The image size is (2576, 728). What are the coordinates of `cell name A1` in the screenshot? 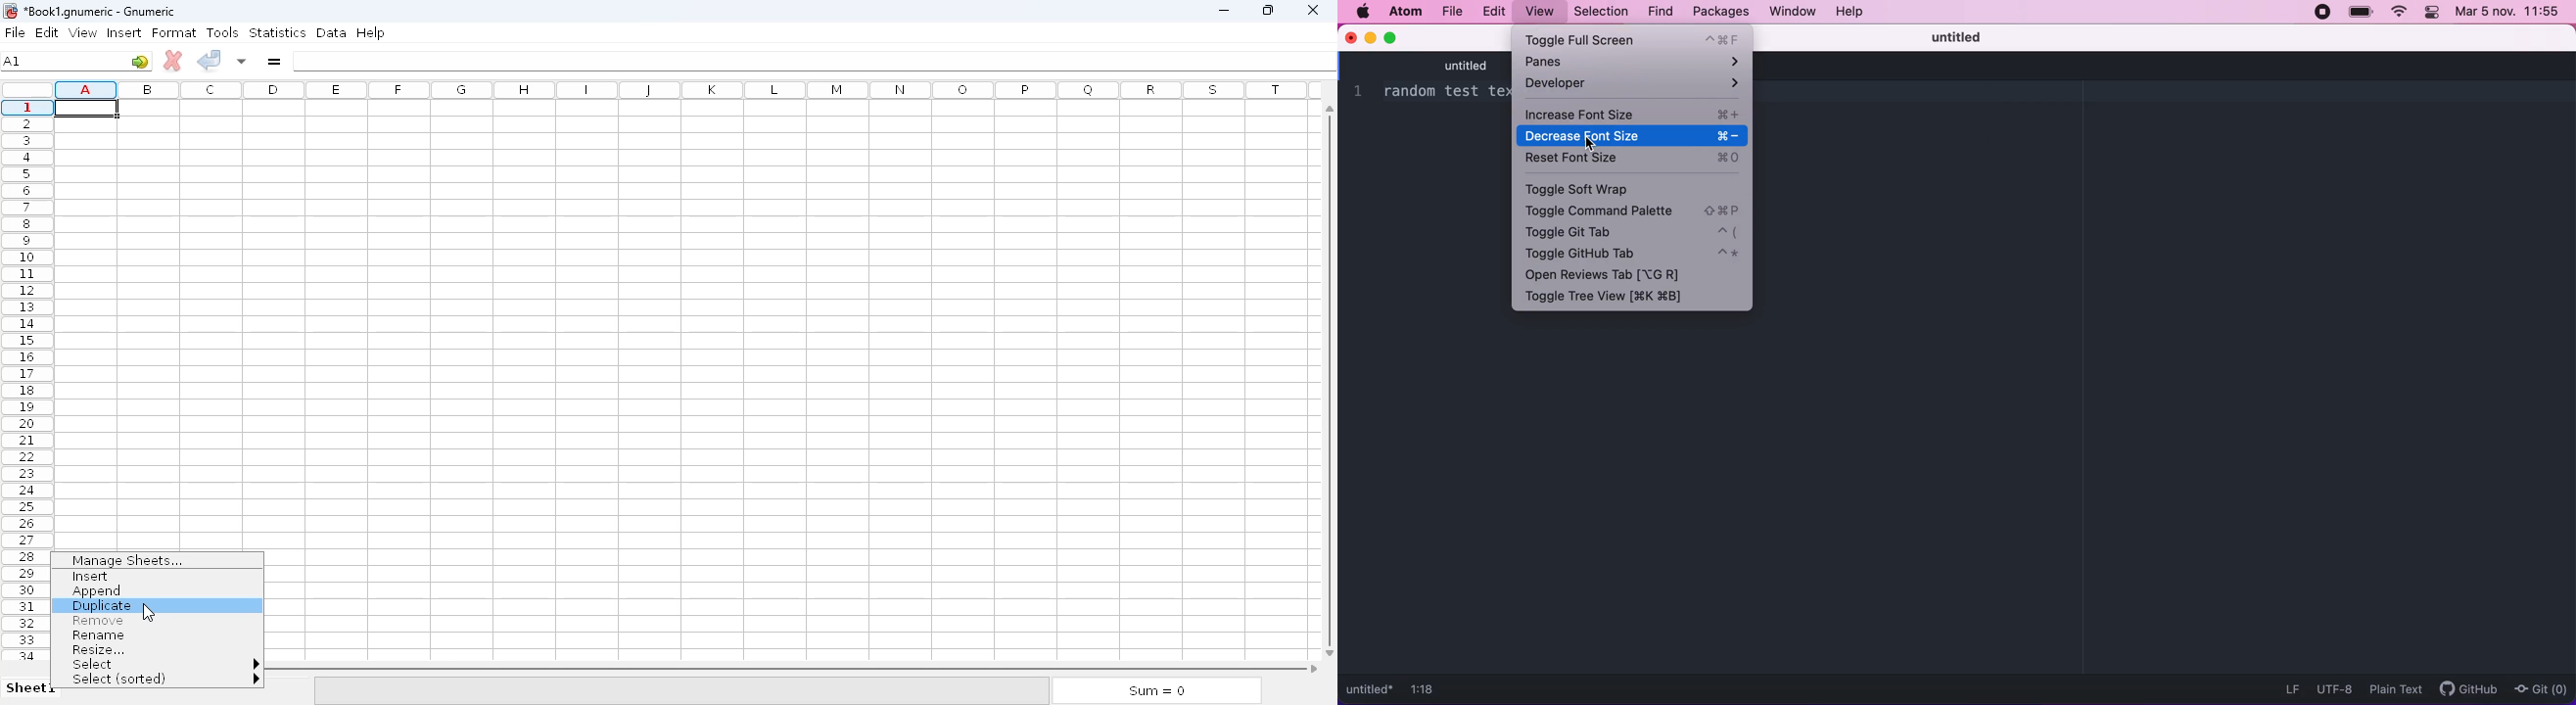 It's located at (14, 61).